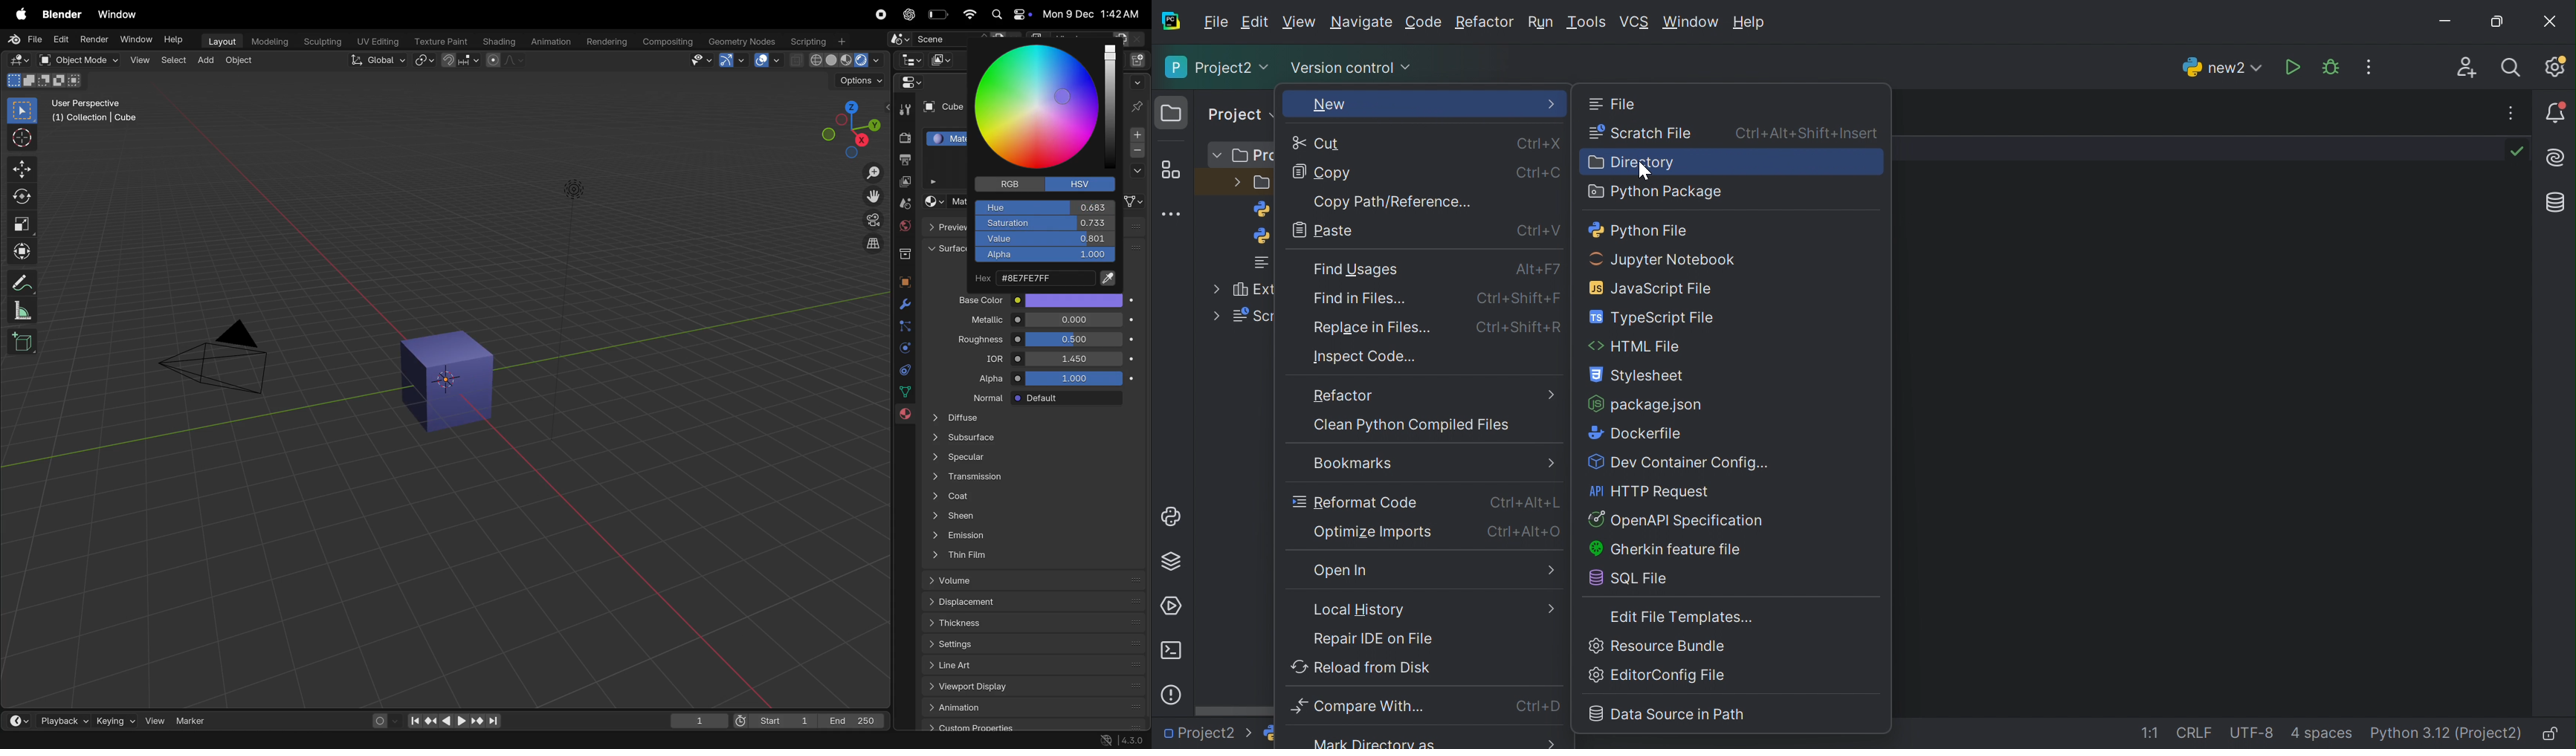 The width and height of the screenshot is (2576, 756). I want to click on chatgpt, so click(906, 14).